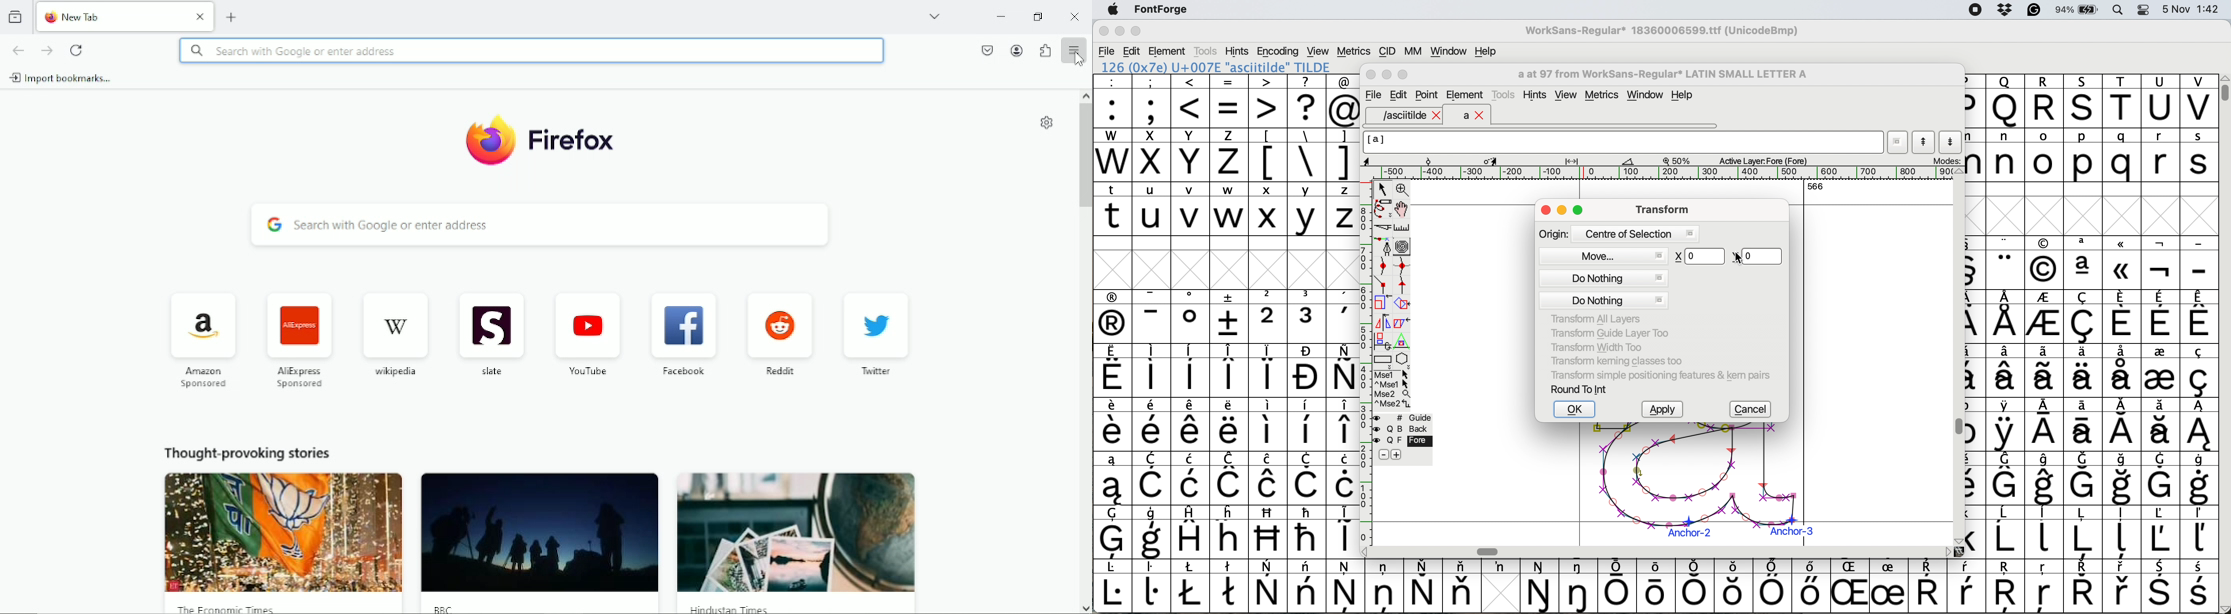 The image size is (2240, 616). I want to click on vertical scroll bar, so click(2223, 89).